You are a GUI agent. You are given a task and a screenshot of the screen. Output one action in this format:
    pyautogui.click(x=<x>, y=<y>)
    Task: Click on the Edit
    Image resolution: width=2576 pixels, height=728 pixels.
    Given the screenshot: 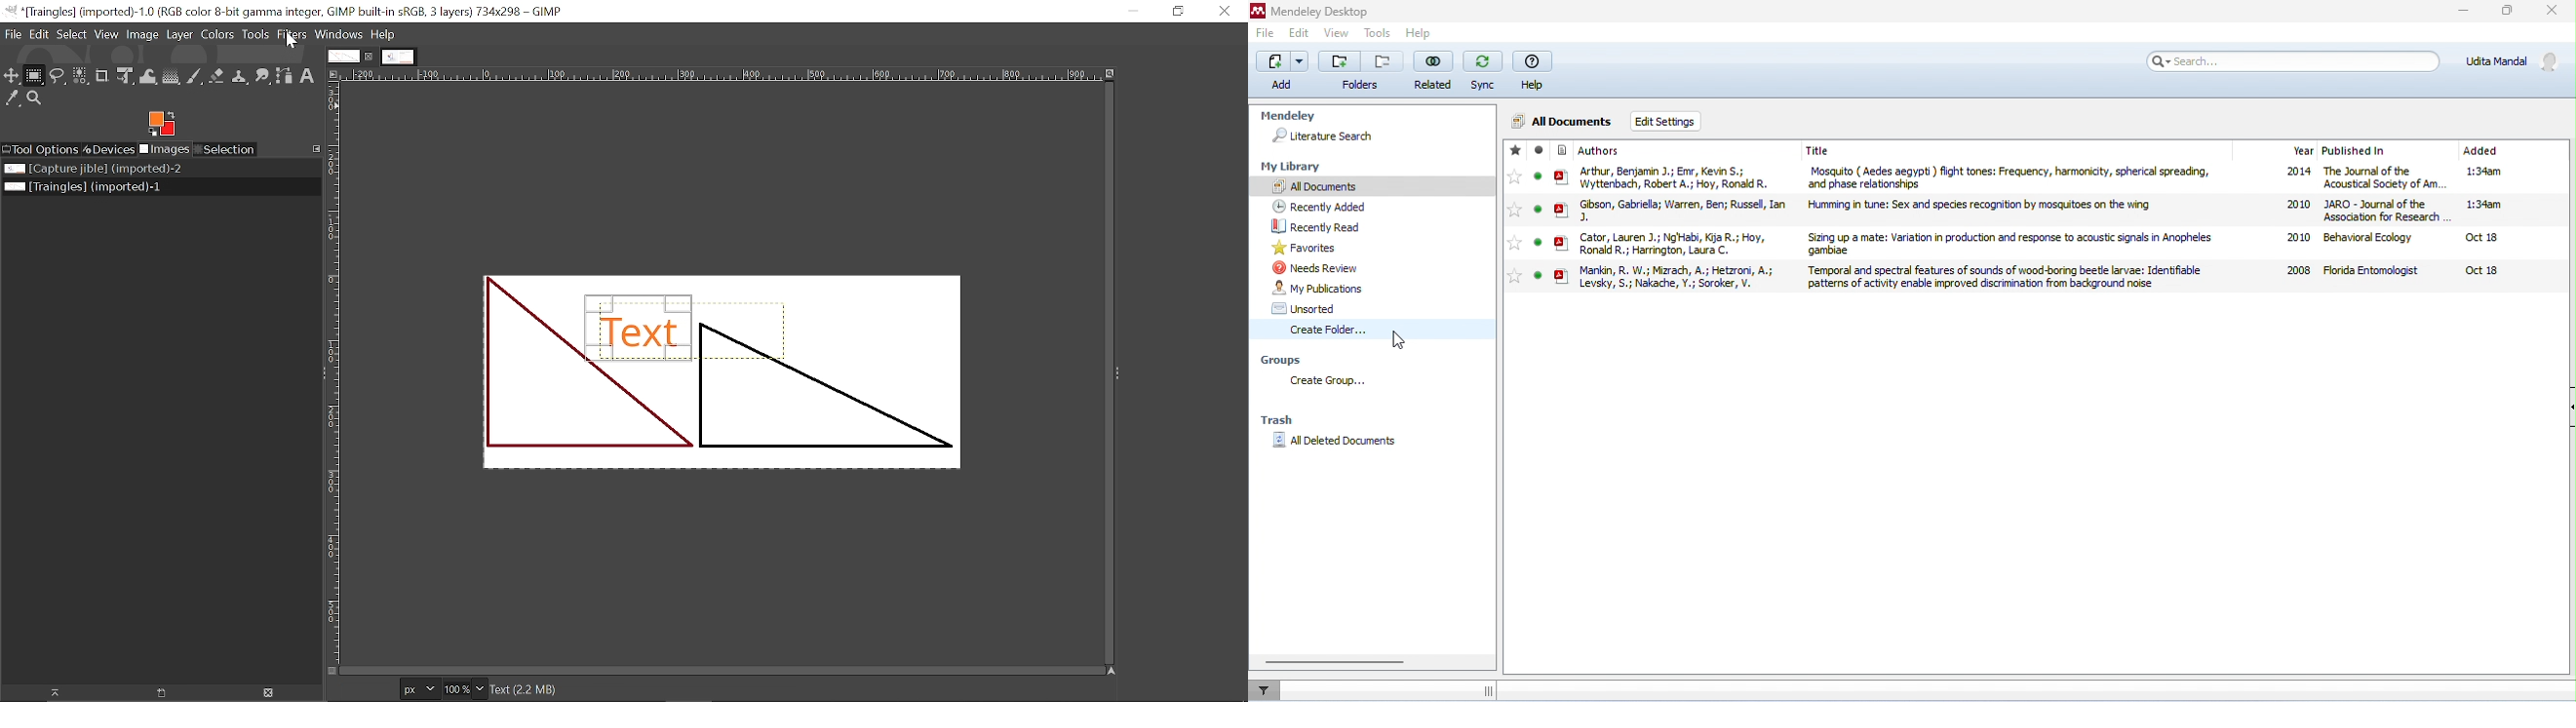 What is the action you would take?
    pyautogui.click(x=39, y=34)
    